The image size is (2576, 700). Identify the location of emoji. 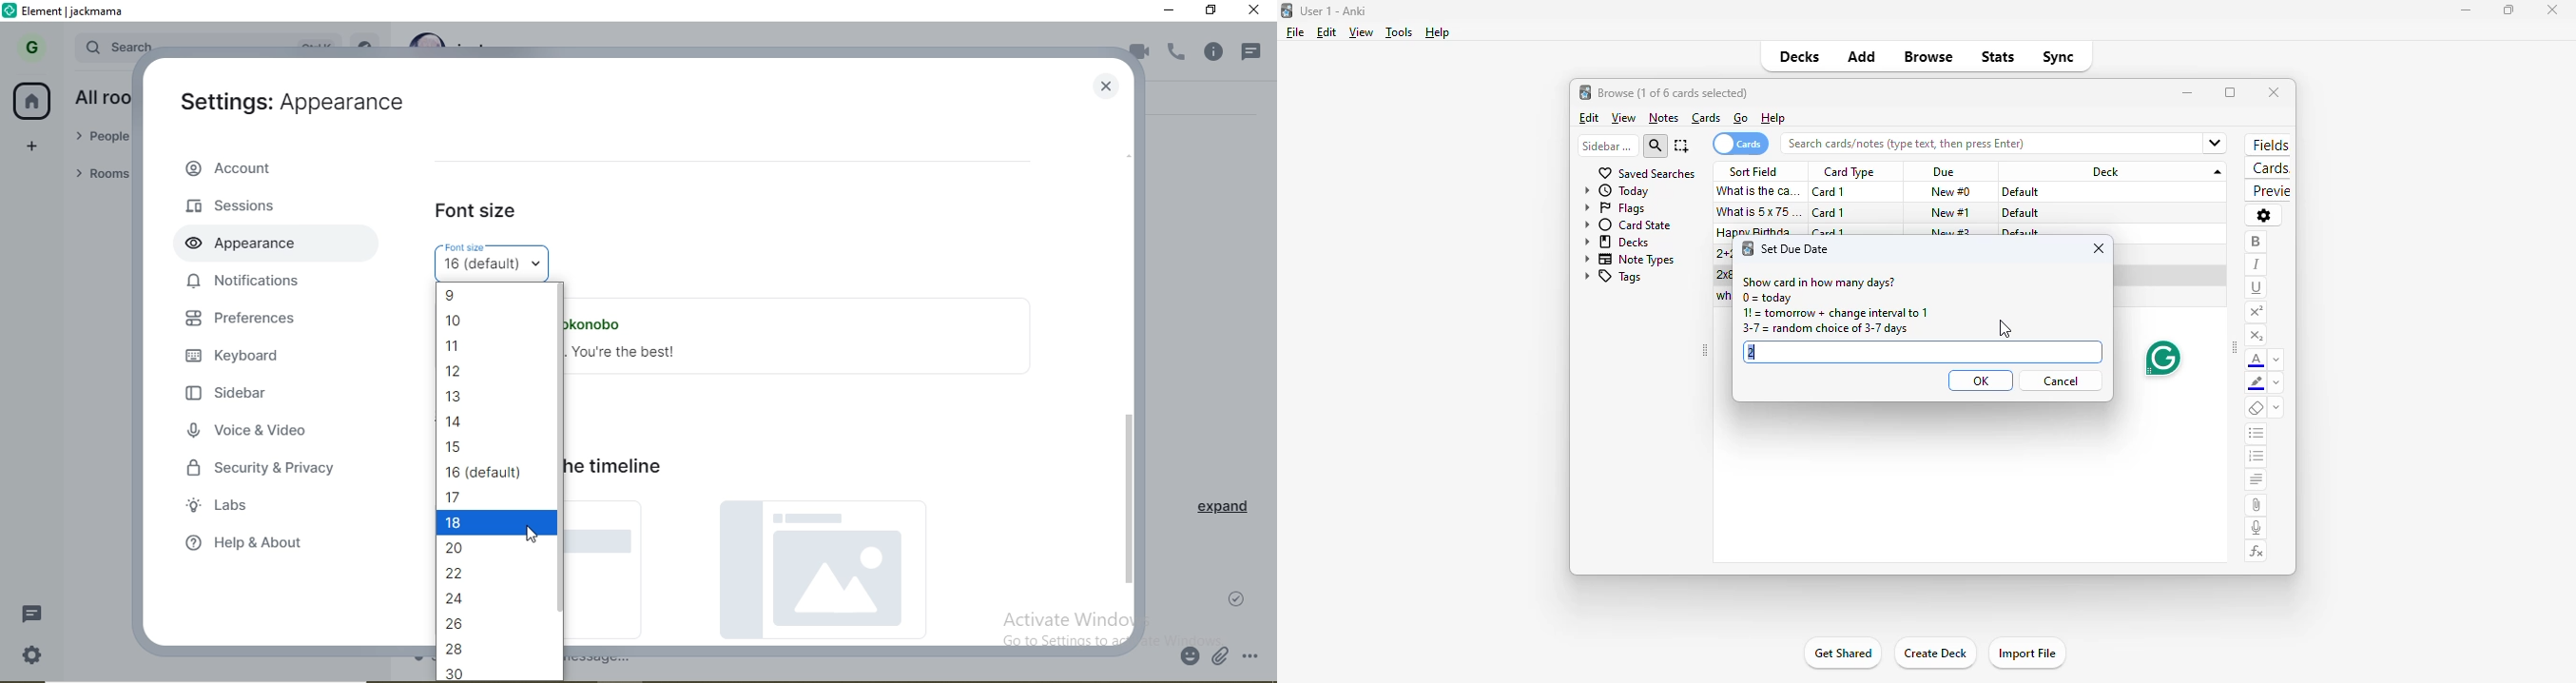
(1192, 658).